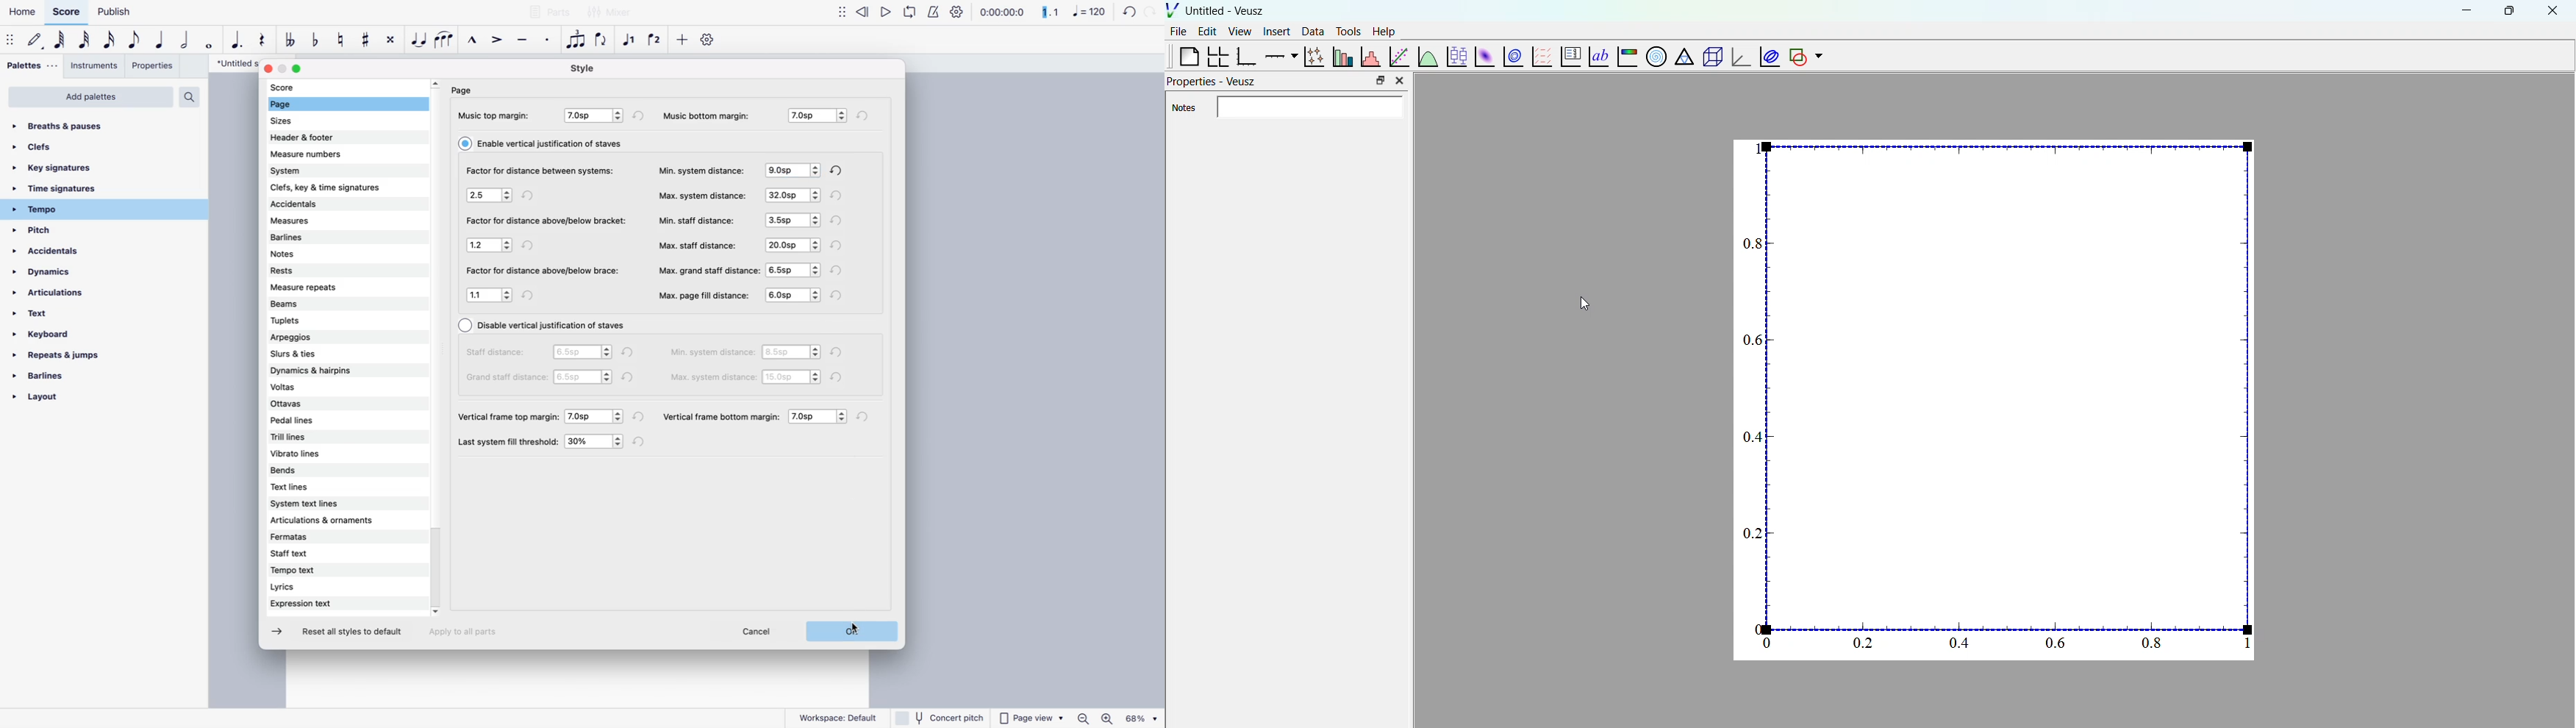  What do you see at coordinates (36, 42) in the screenshot?
I see `default` at bounding box center [36, 42].